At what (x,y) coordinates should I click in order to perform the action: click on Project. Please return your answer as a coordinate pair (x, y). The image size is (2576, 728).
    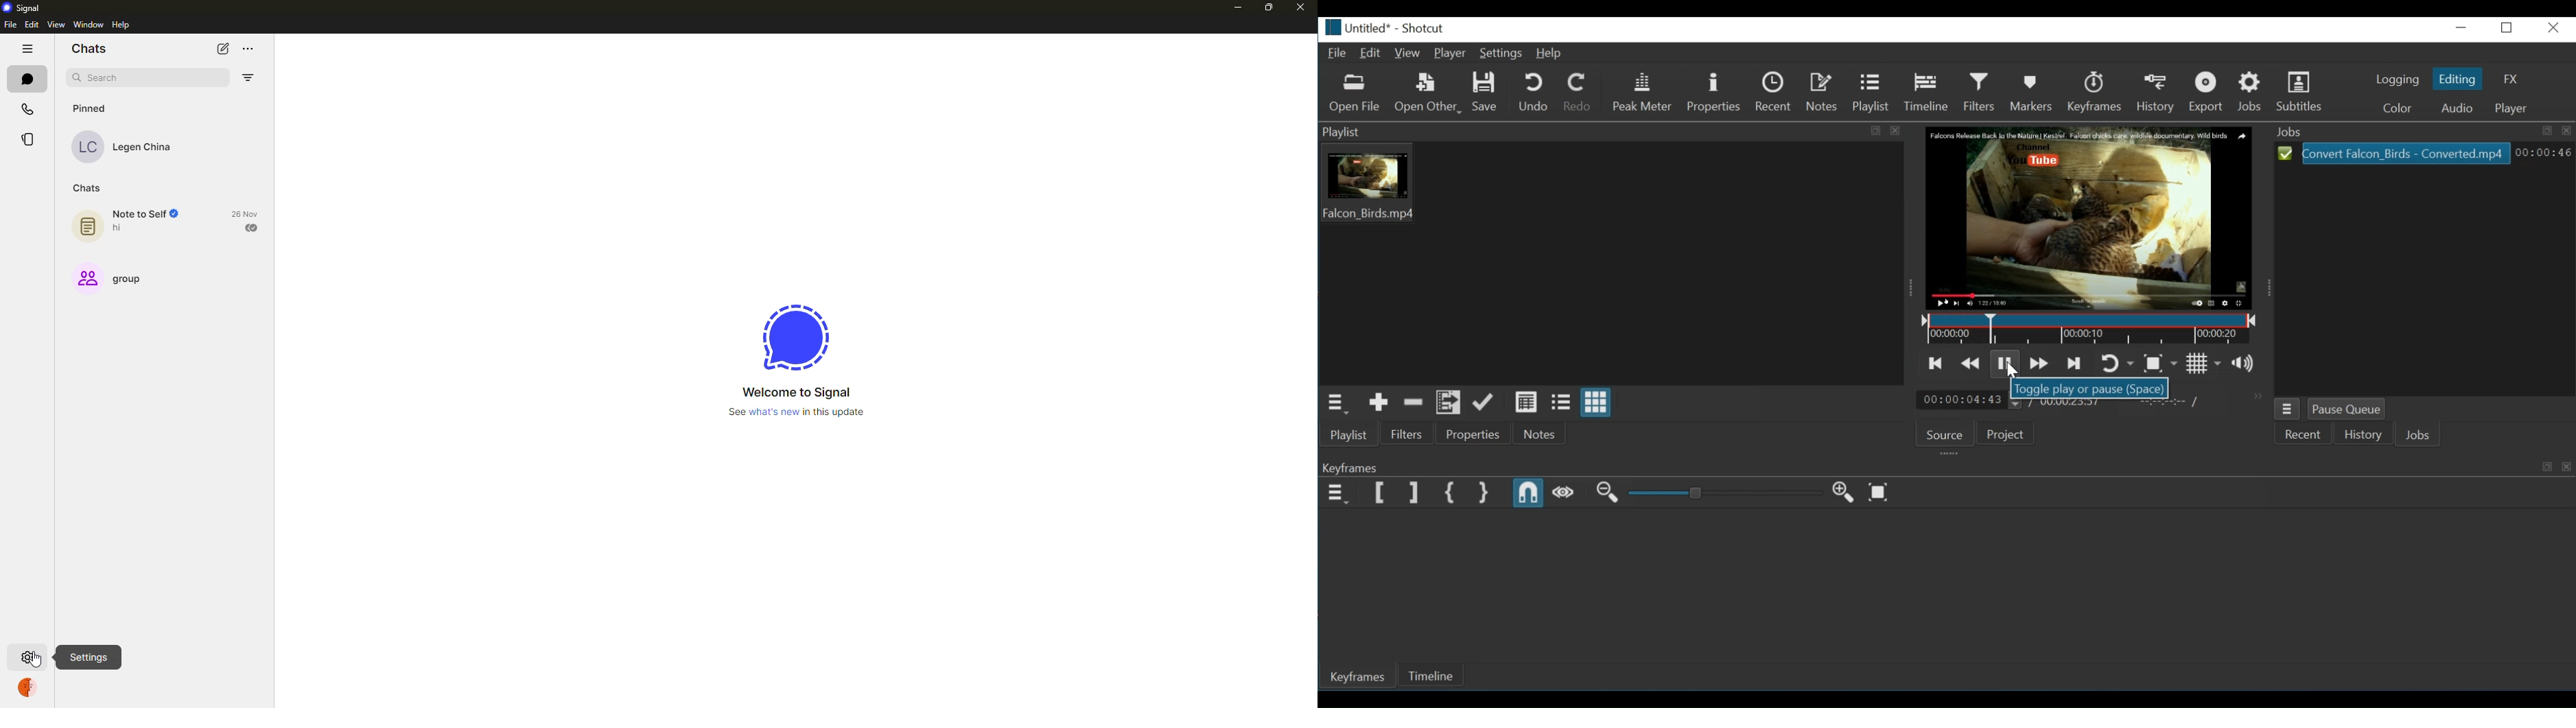
    Looking at the image, I should click on (2005, 434).